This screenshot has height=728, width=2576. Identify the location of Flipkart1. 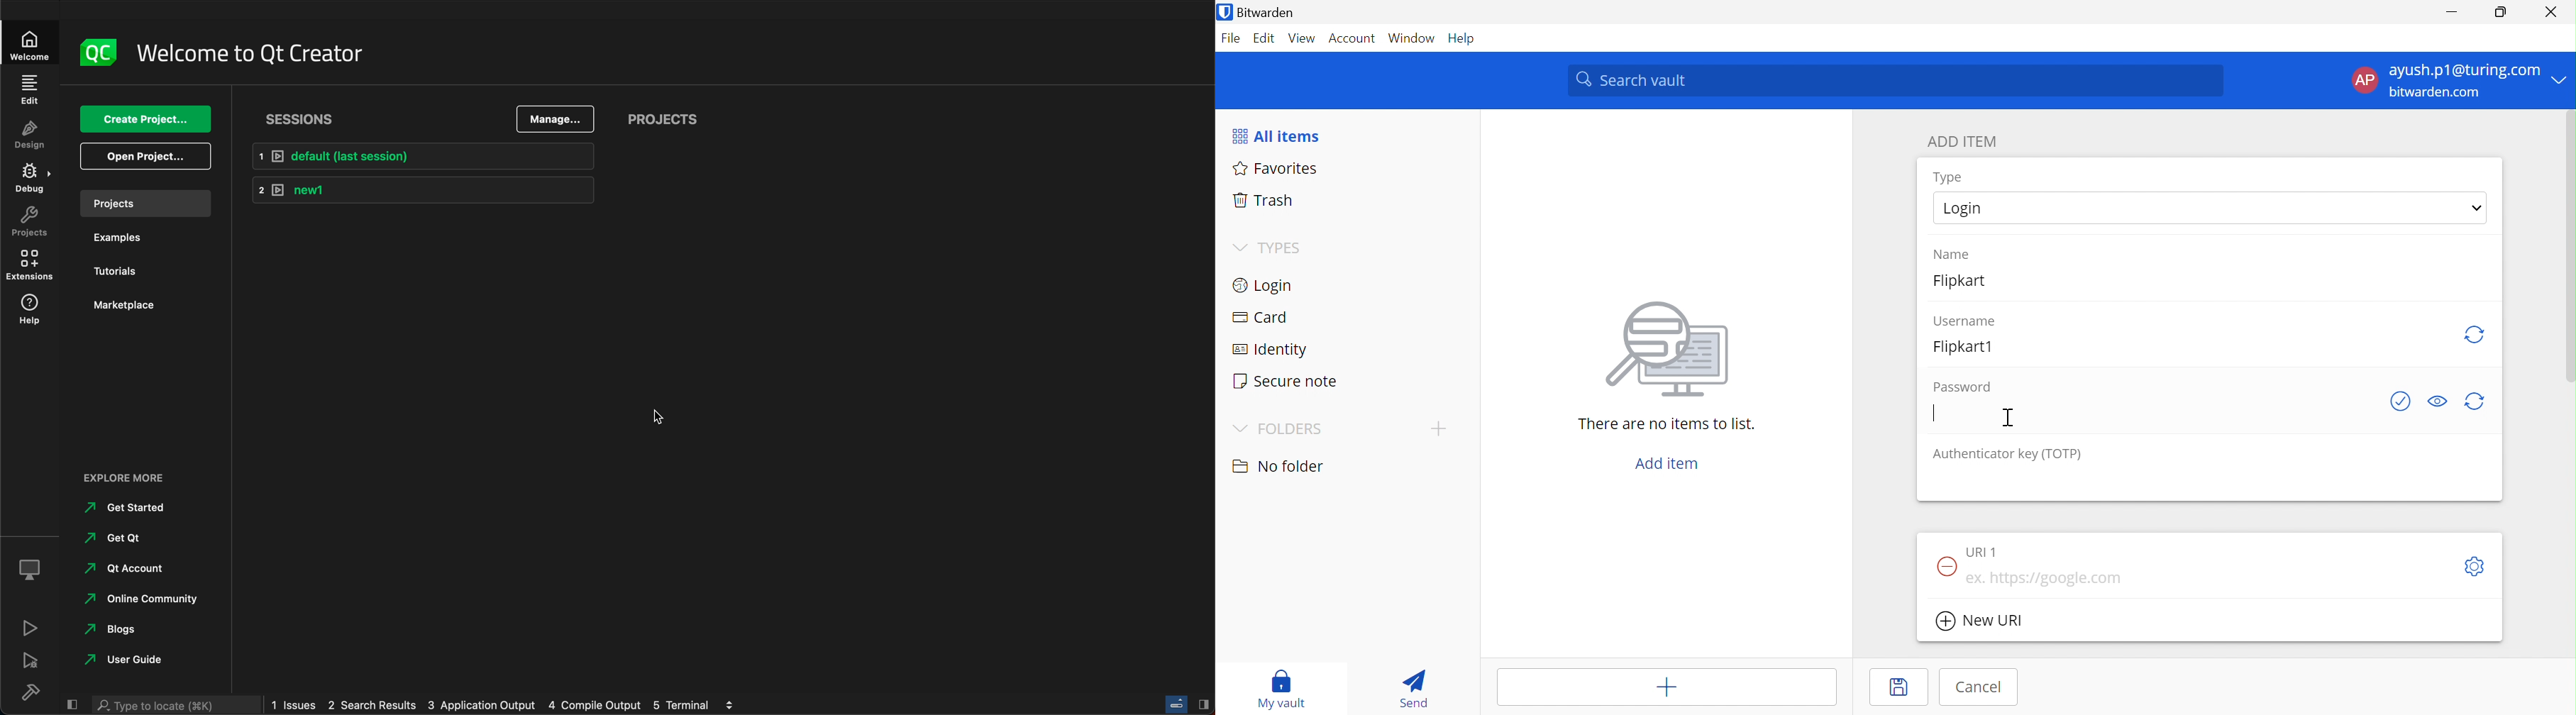
(1969, 346).